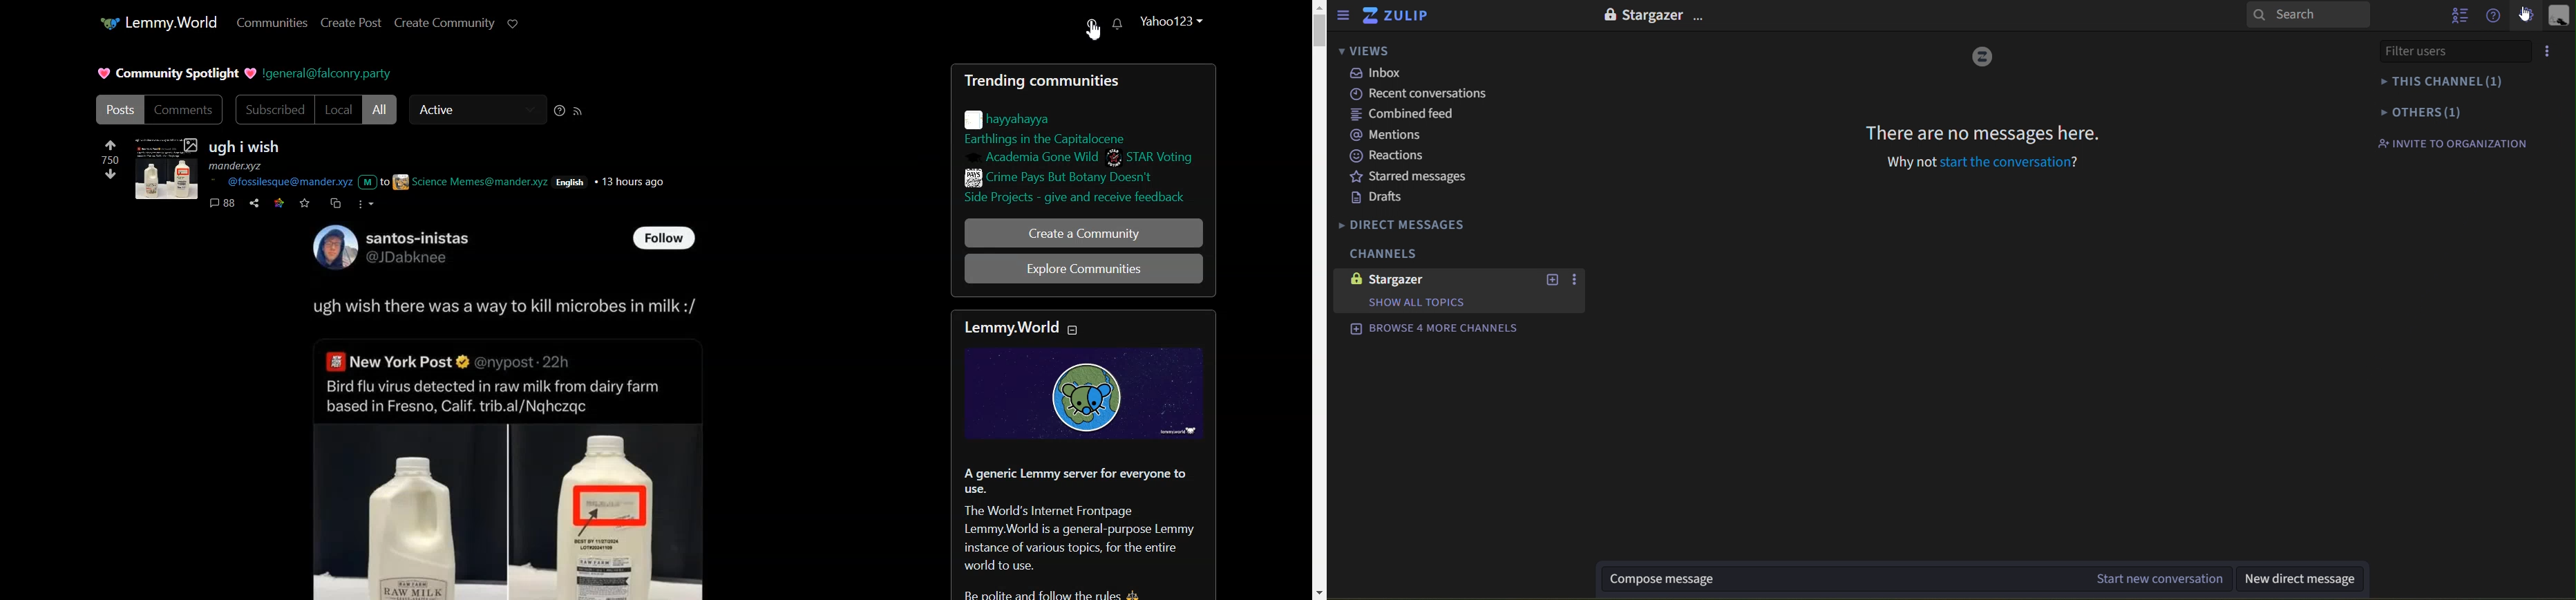 The width and height of the screenshot is (2576, 616). Describe the element at coordinates (2459, 15) in the screenshot. I see `hide user list` at that location.